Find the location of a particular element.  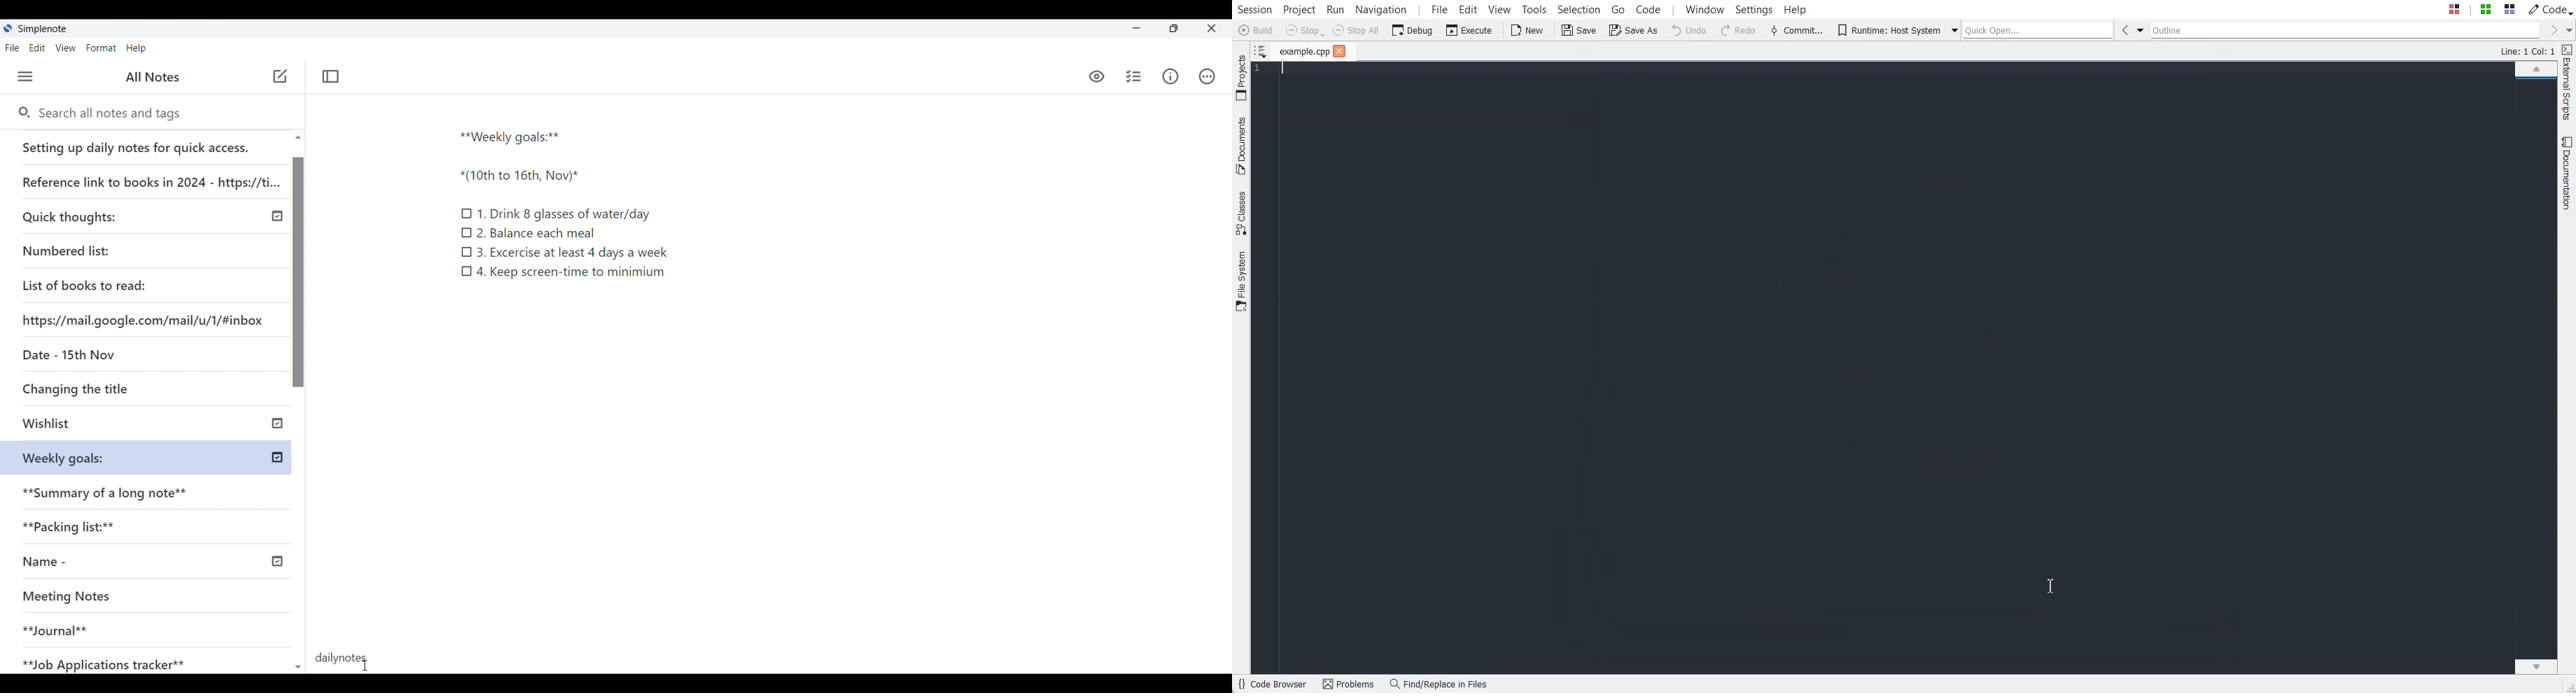

Close  is located at coordinates (1211, 28).